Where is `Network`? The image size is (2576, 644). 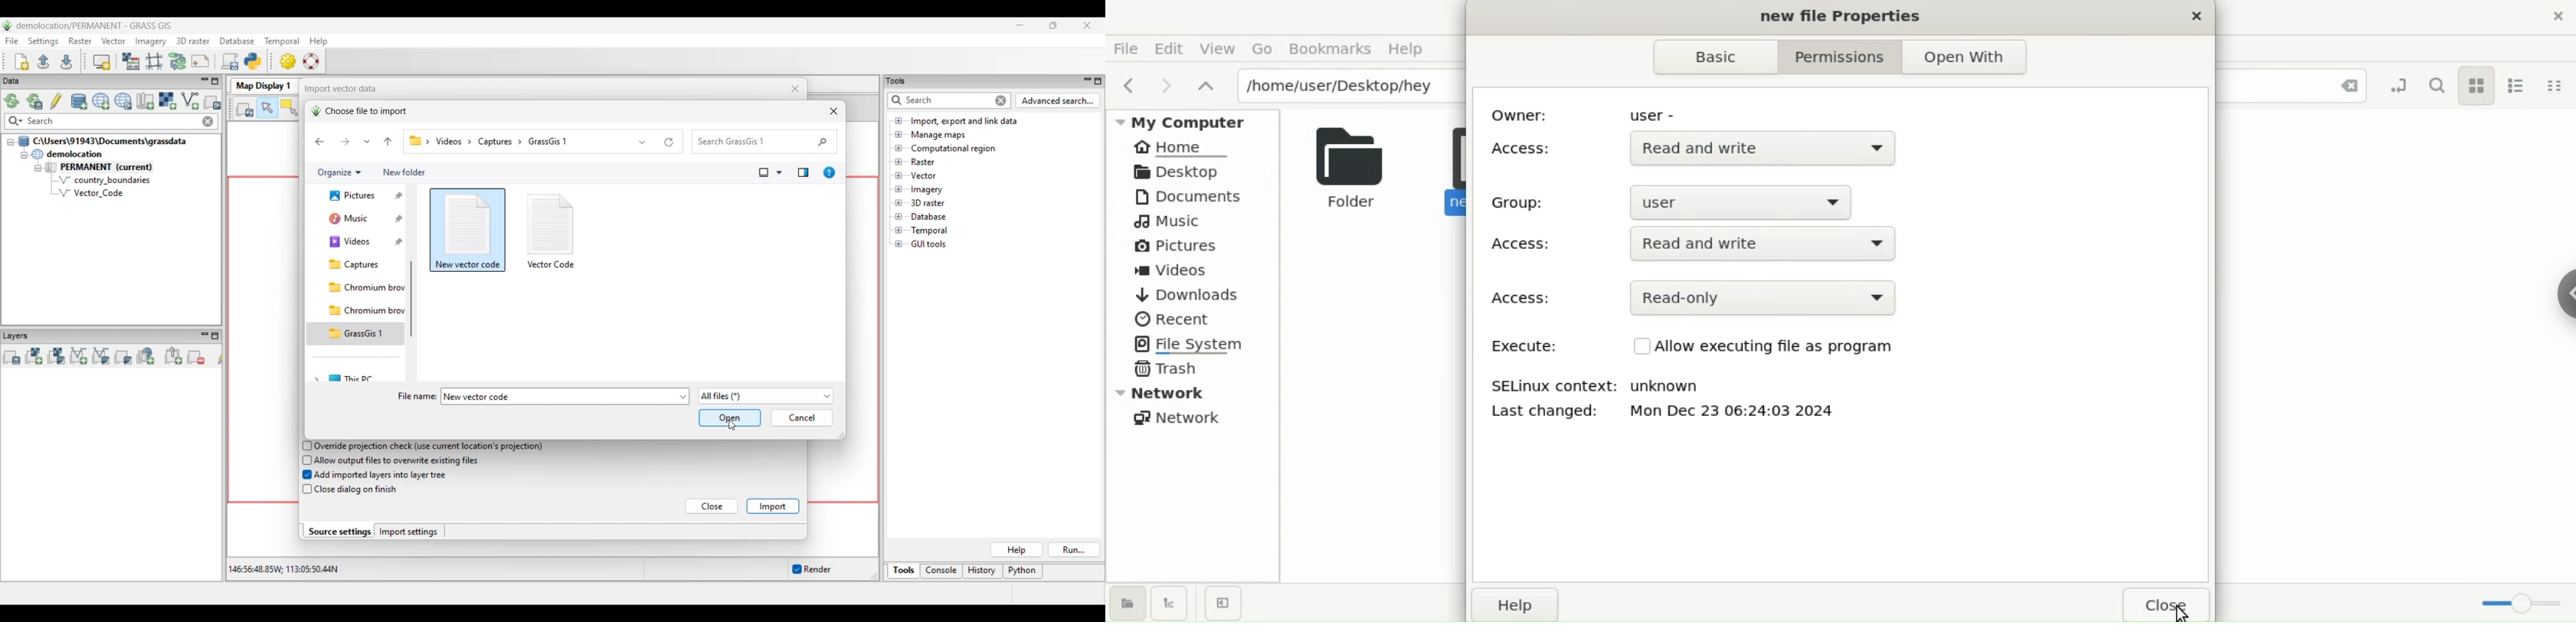
Network is located at coordinates (1197, 392).